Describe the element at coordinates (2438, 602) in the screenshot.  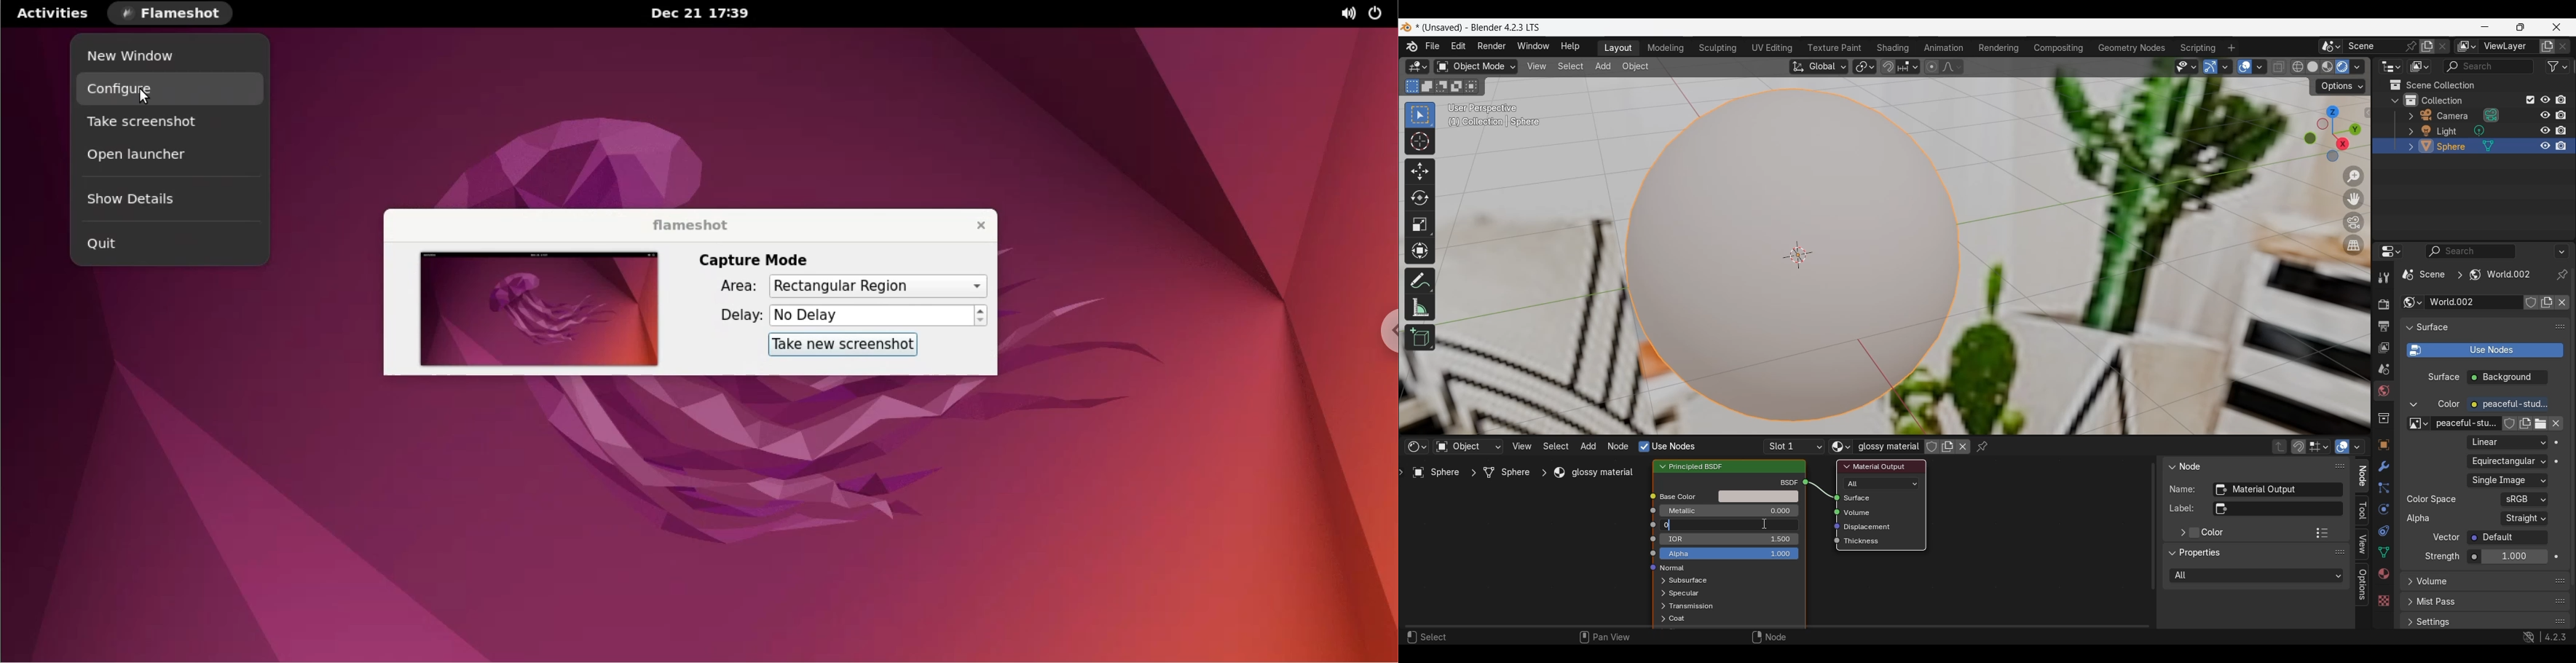
I see `mist pass` at that location.